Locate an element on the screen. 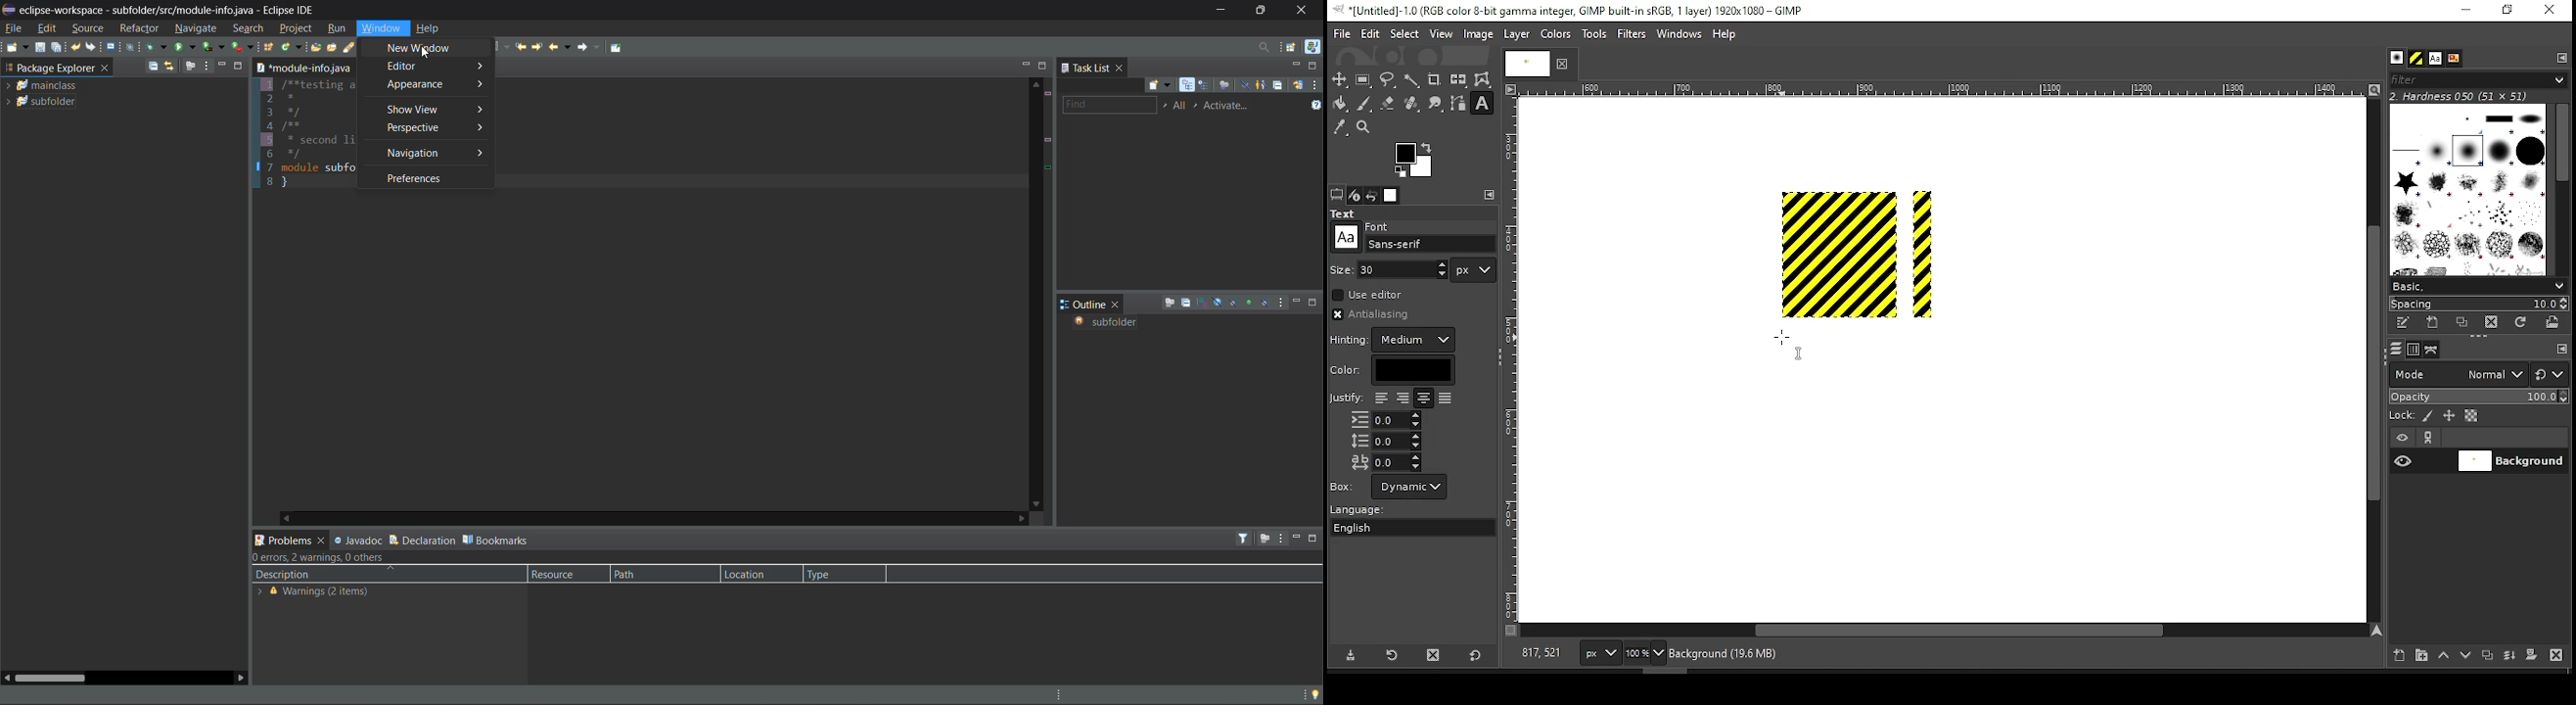 The width and height of the screenshot is (2576, 728). color picker tool is located at coordinates (1339, 129).